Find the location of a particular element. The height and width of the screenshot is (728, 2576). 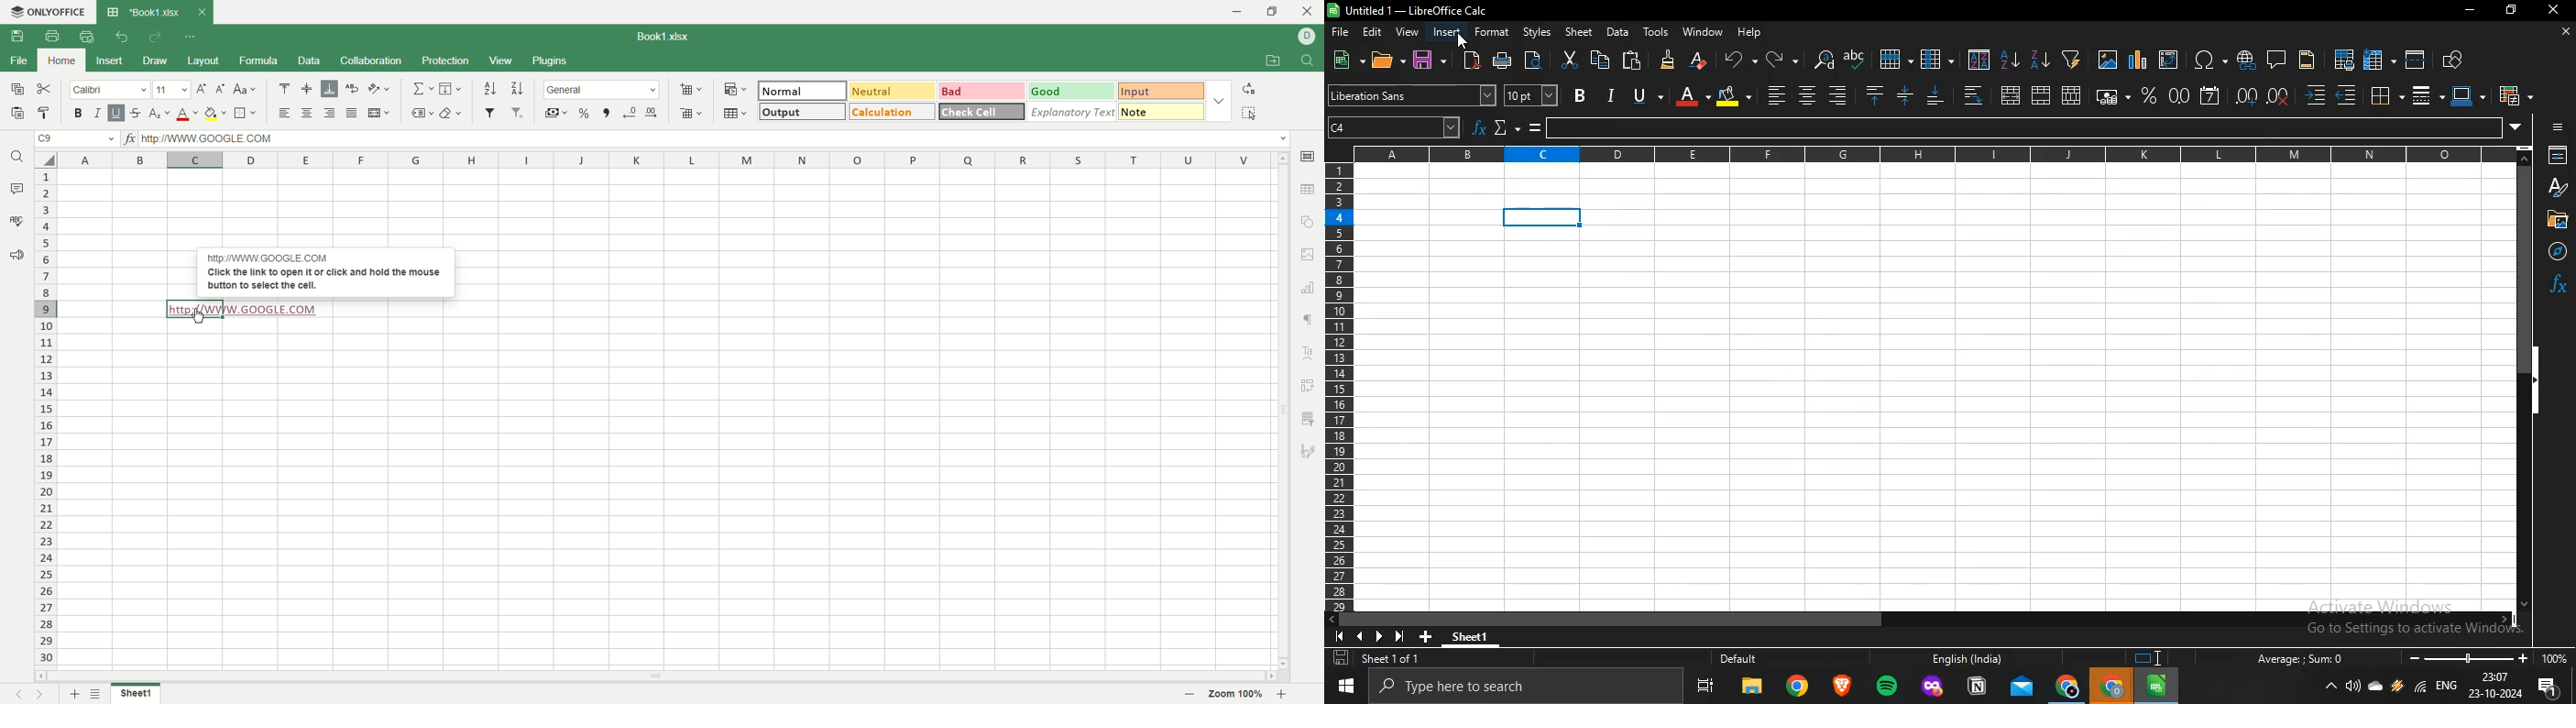

styles is located at coordinates (1536, 33).